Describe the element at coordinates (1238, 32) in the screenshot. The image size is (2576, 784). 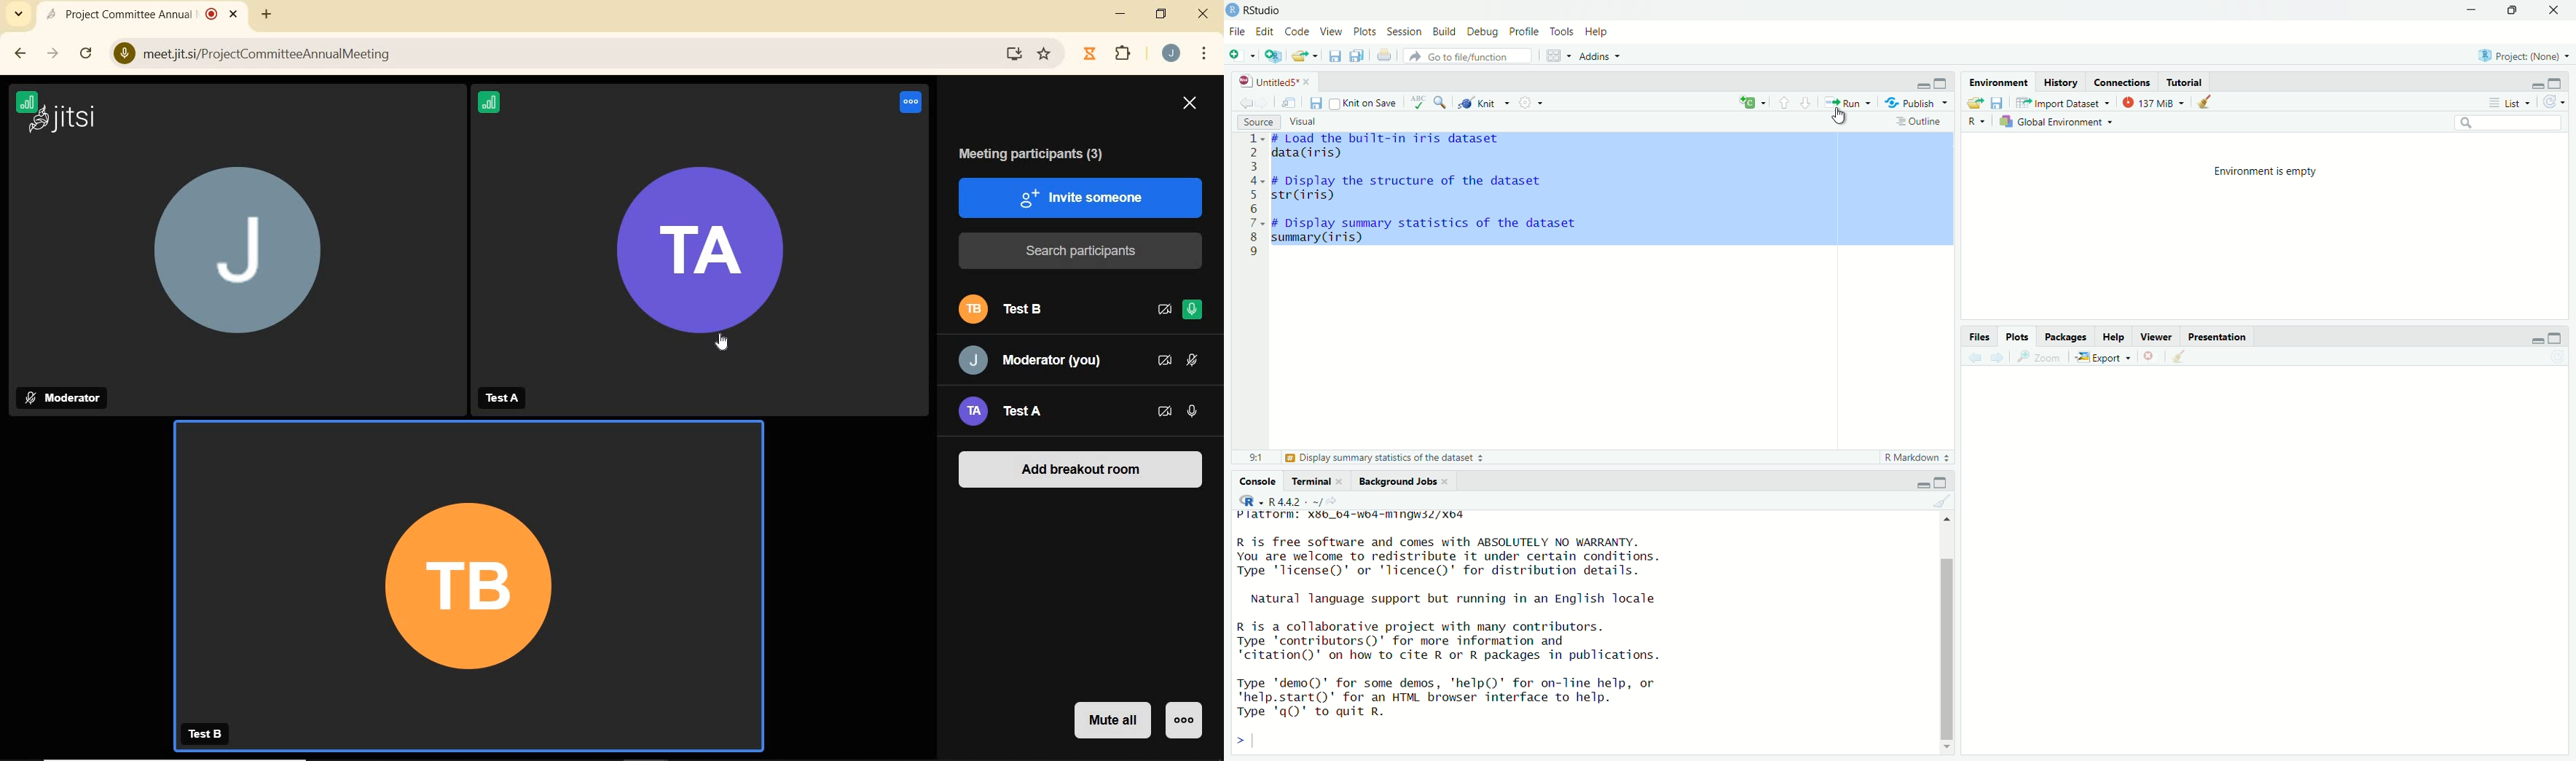
I see `File` at that location.